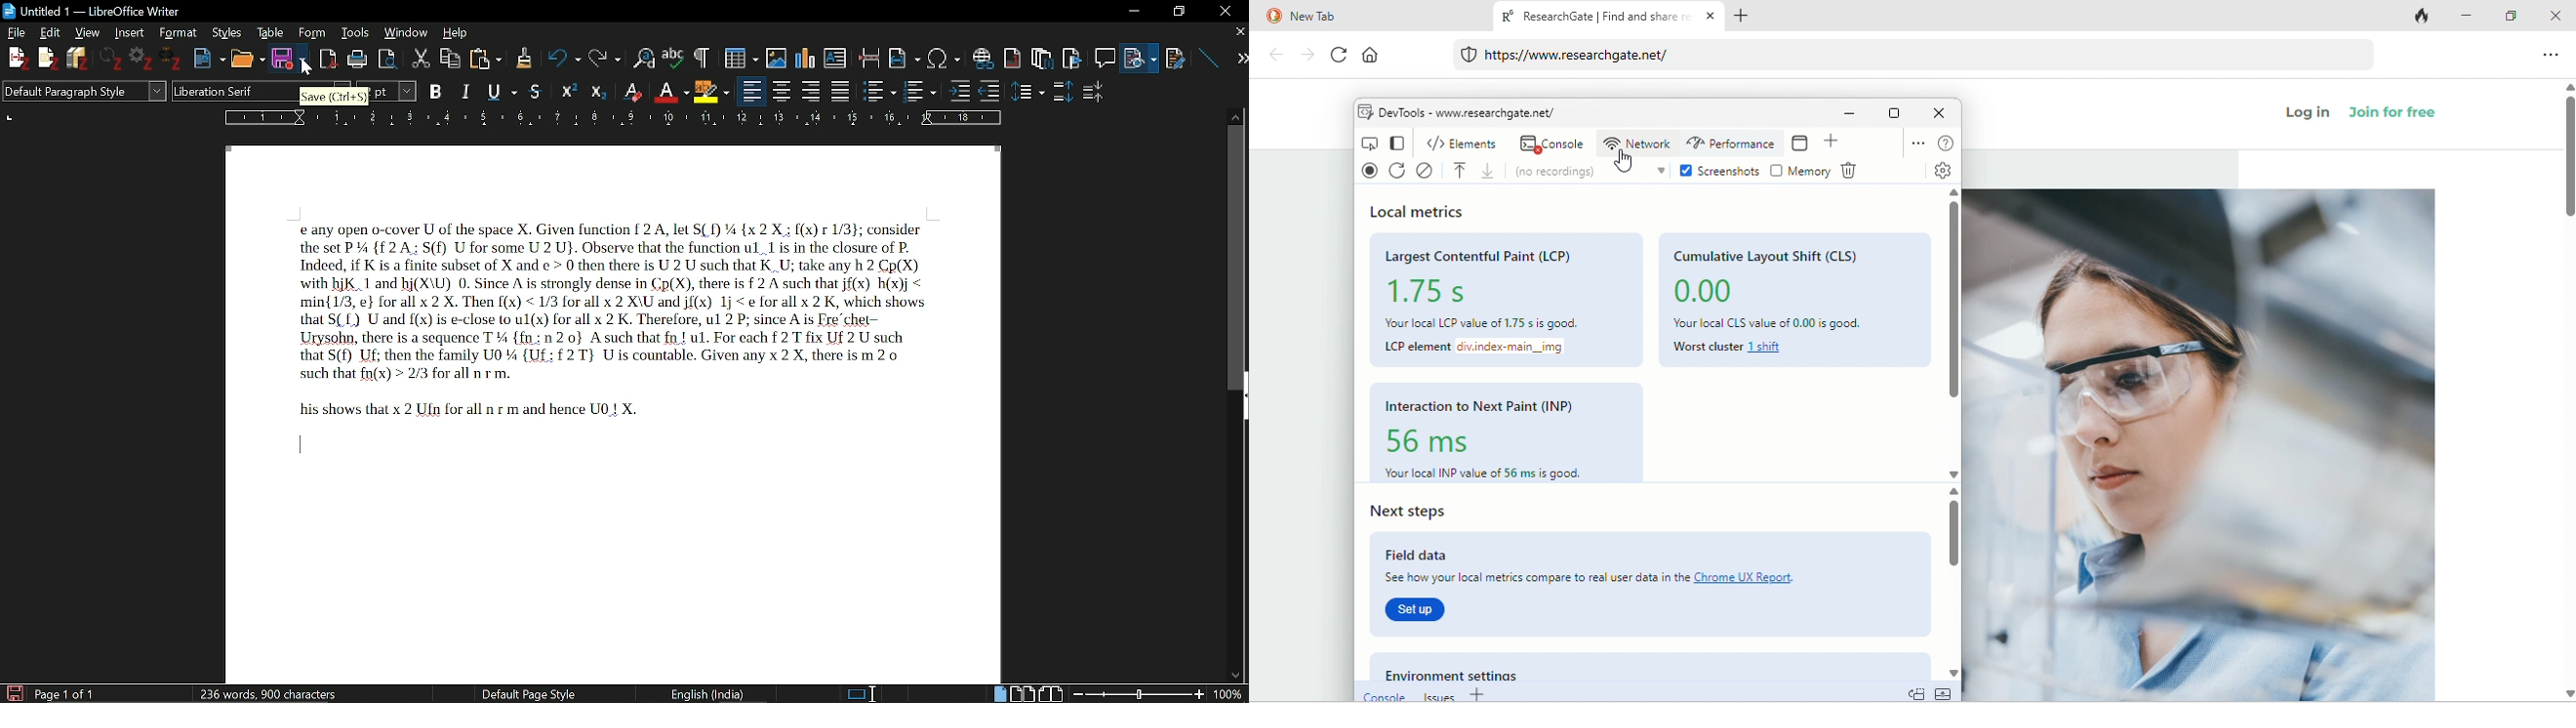 This screenshot has width=2576, height=728. What do you see at coordinates (423, 57) in the screenshot?
I see `Cut` at bounding box center [423, 57].